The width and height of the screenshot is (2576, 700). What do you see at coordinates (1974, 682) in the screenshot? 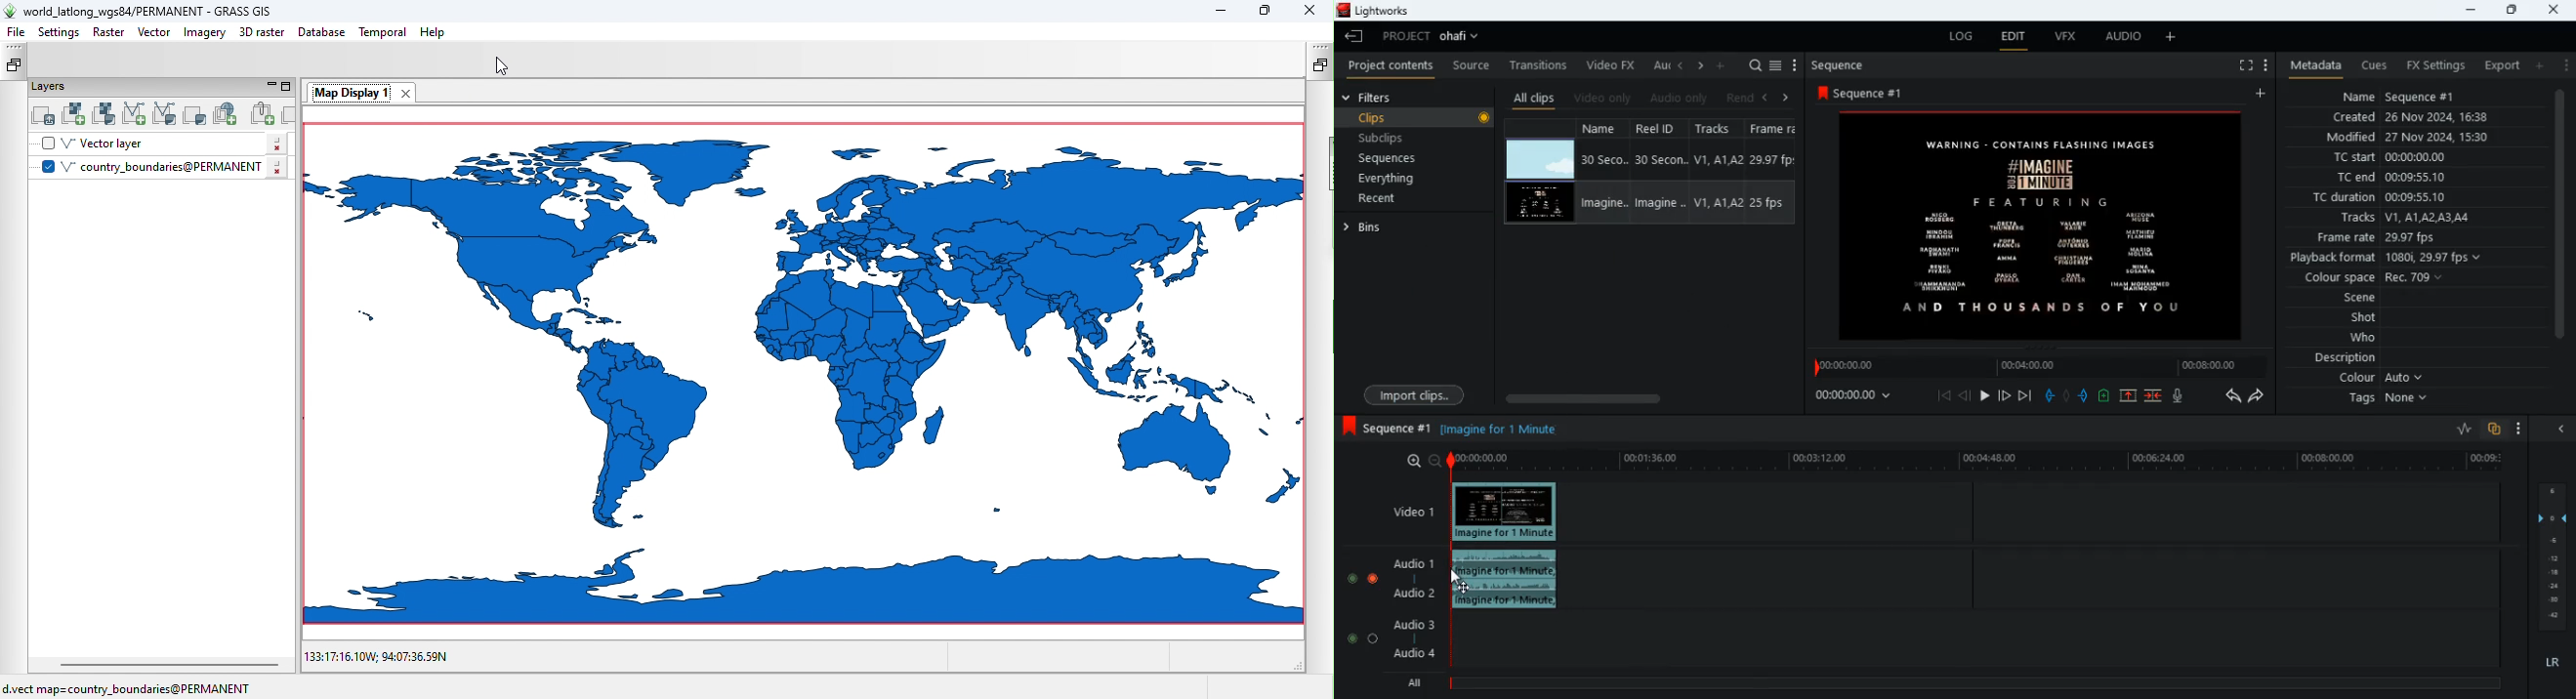
I see `timeline` at bounding box center [1974, 682].